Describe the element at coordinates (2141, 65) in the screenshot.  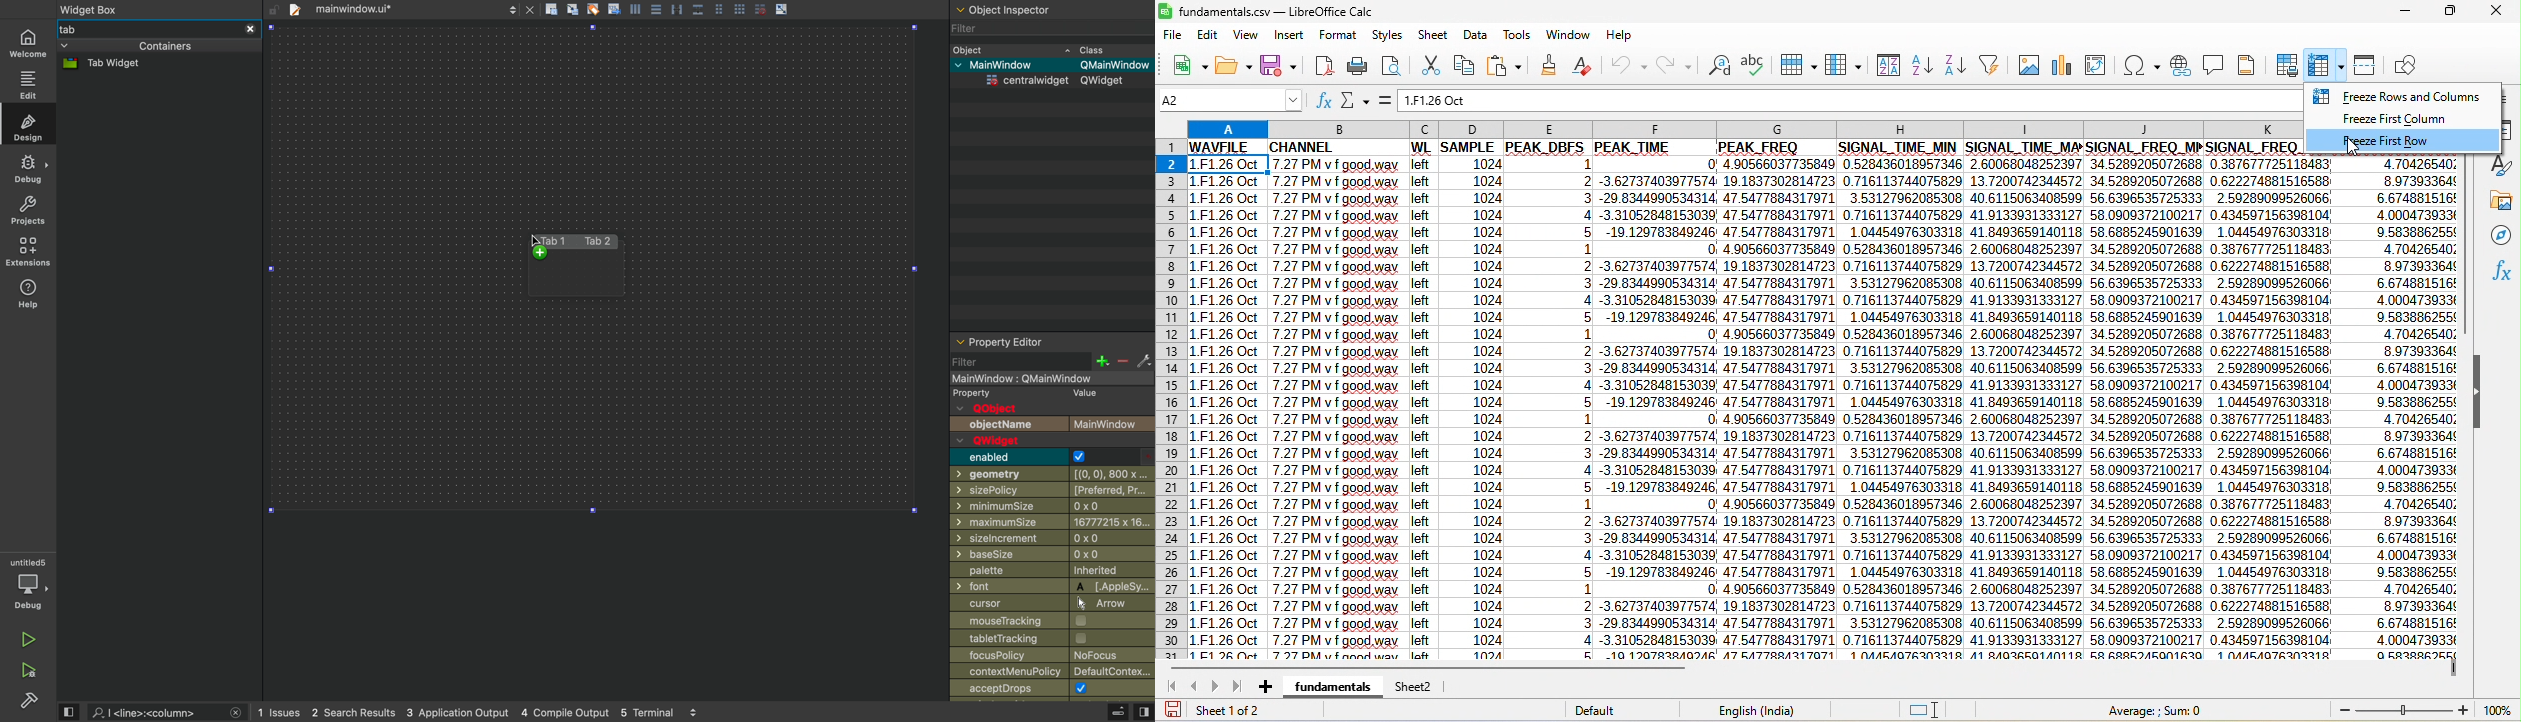
I see `special character` at that location.